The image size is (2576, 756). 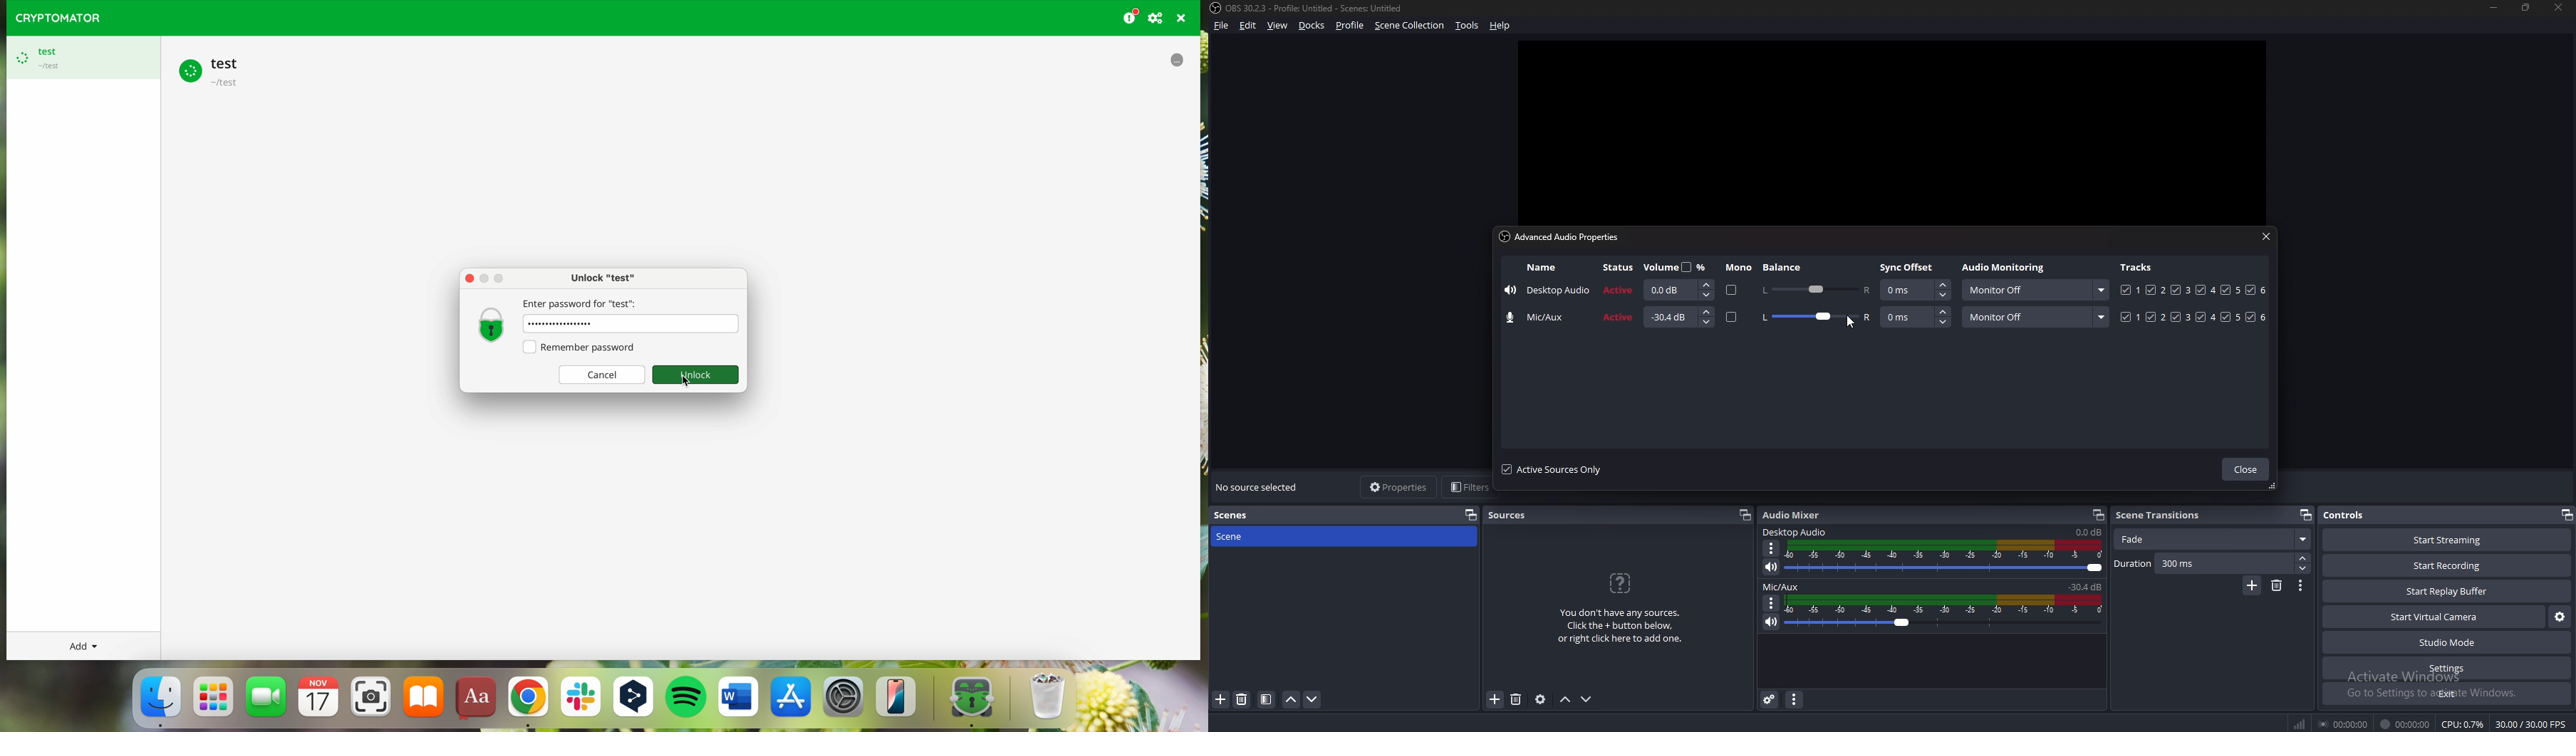 What do you see at coordinates (1468, 25) in the screenshot?
I see `tools` at bounding box center [1468, 25].